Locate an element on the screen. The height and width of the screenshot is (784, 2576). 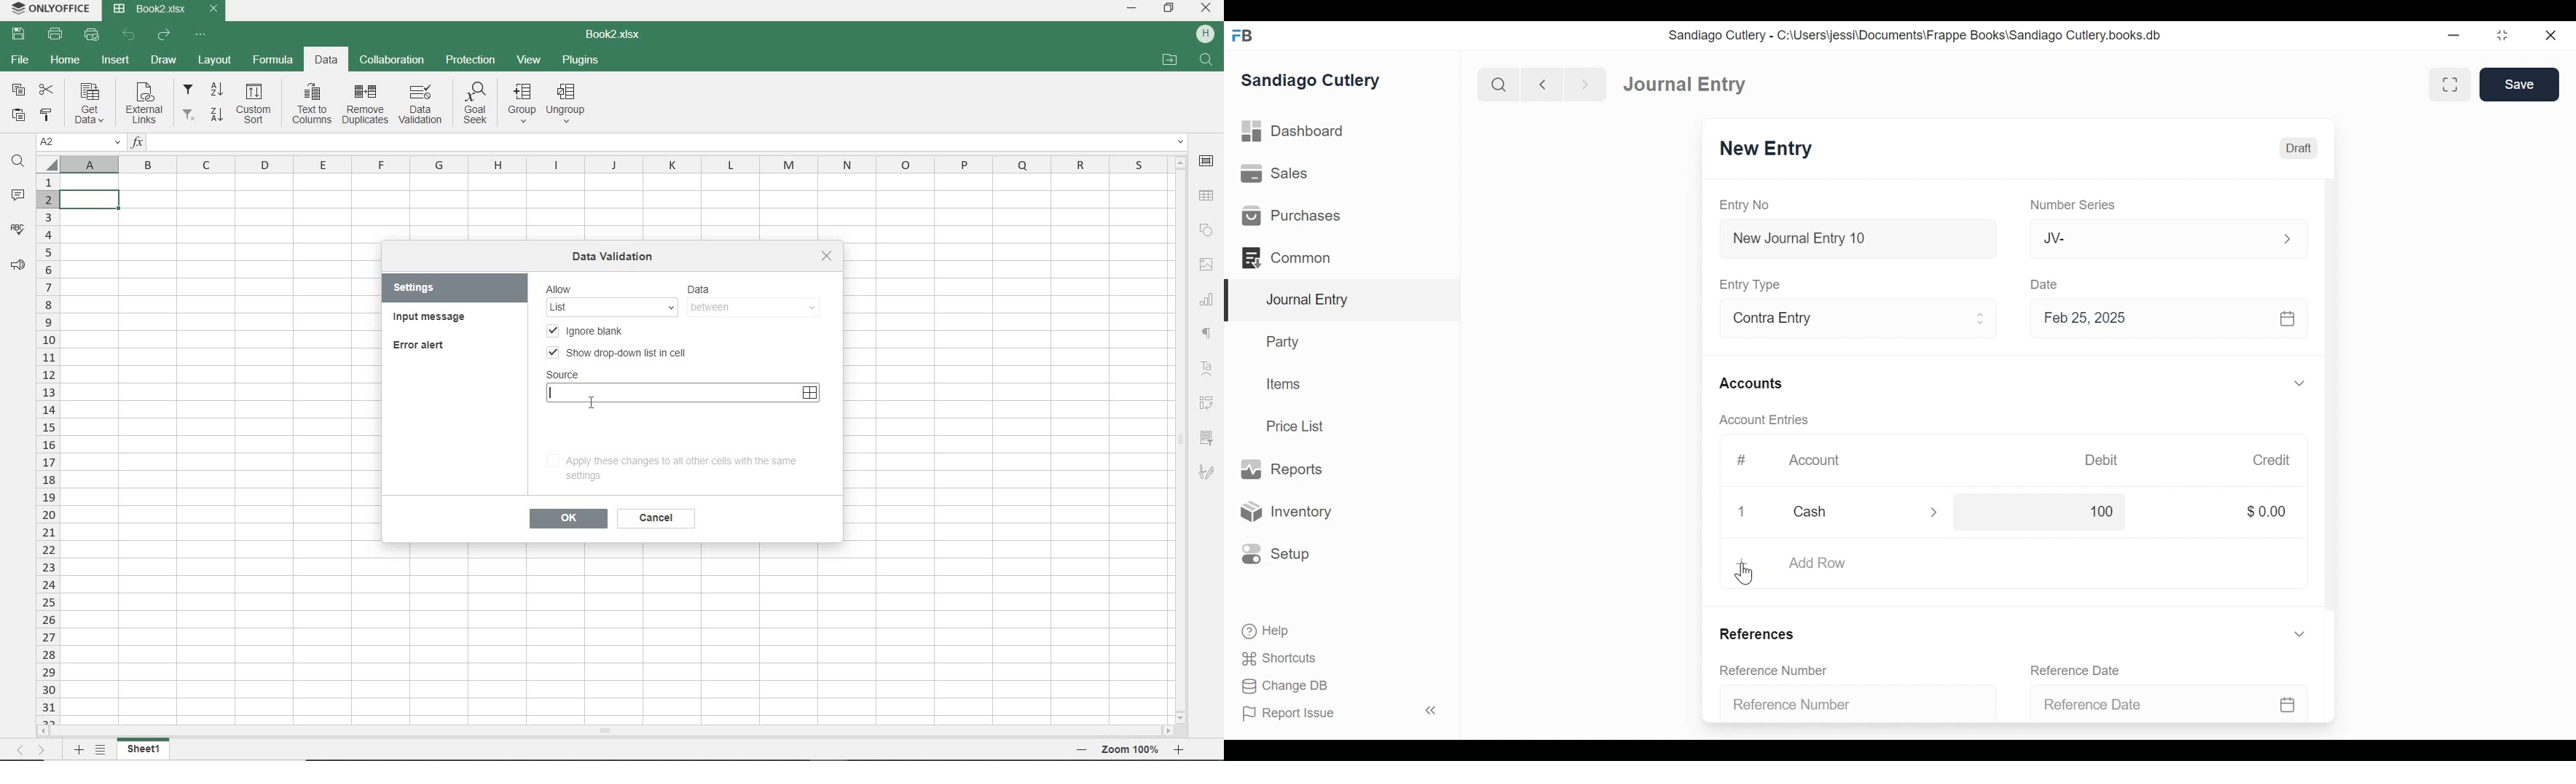
data is located at coordinates (715, 289).